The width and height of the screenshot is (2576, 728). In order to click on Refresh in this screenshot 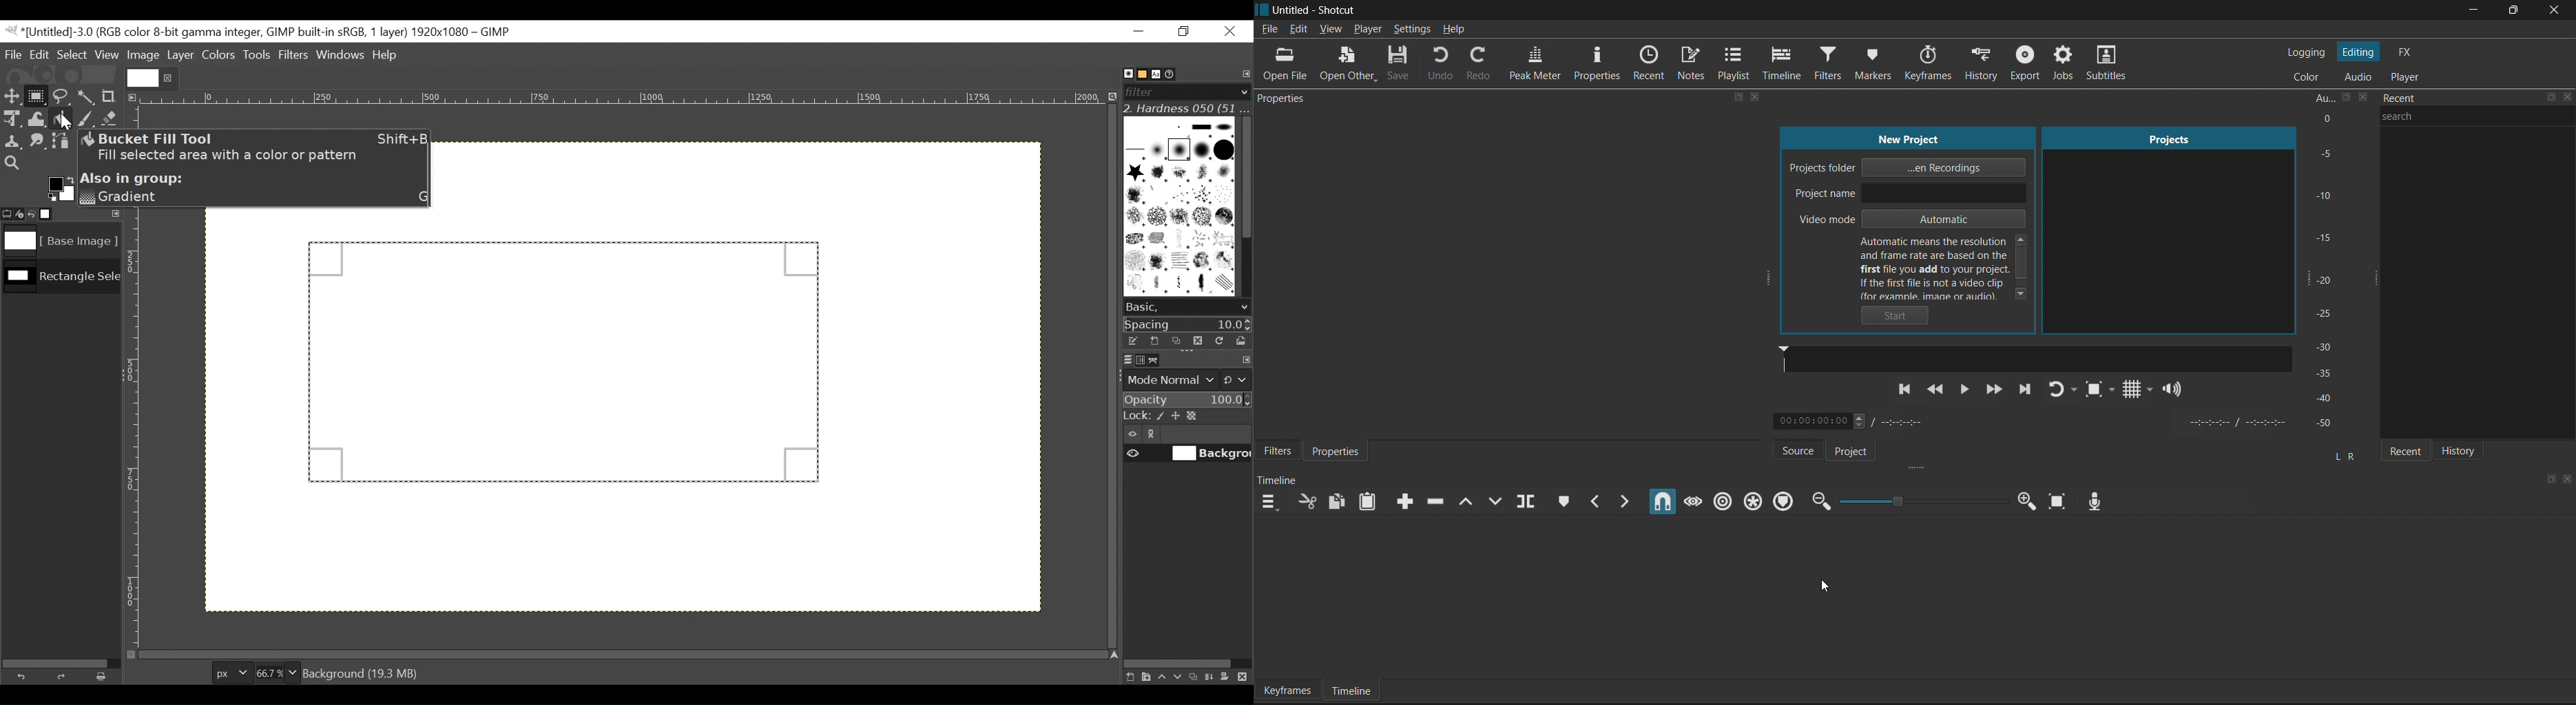, I will do `click(1218, 339)`.